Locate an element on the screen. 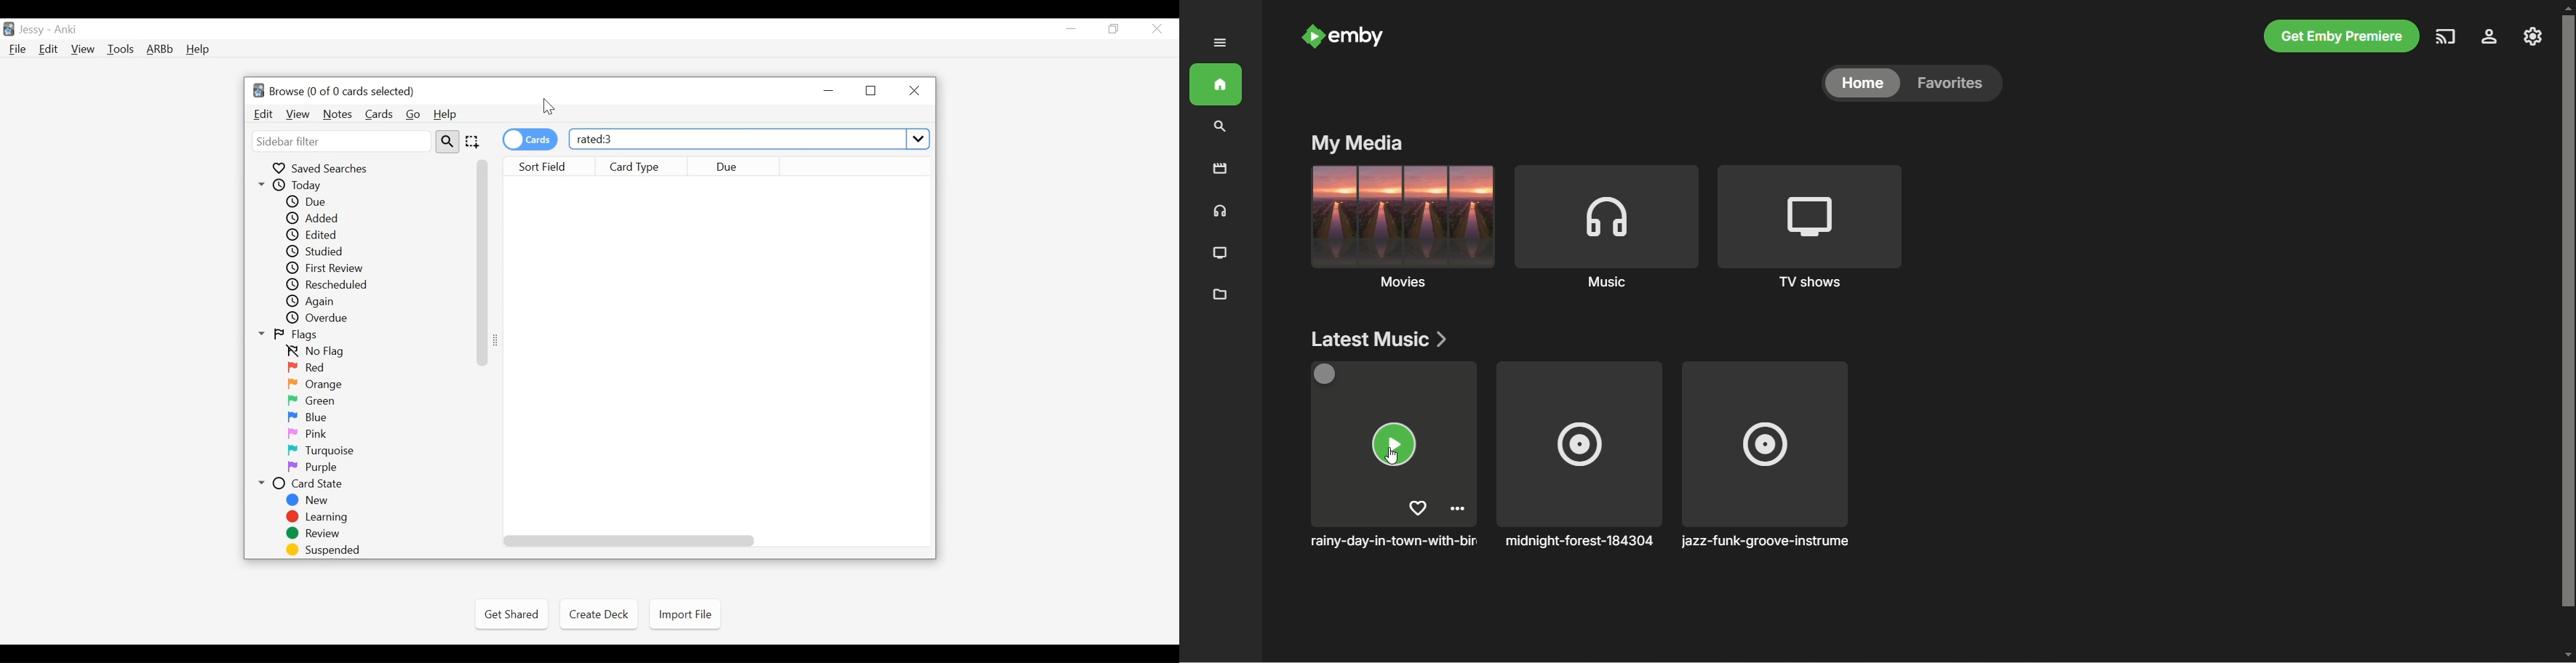 Image resolution: width=2576 pixels, height=672 pixels. Turquoise is located at coordinates (318, 451).